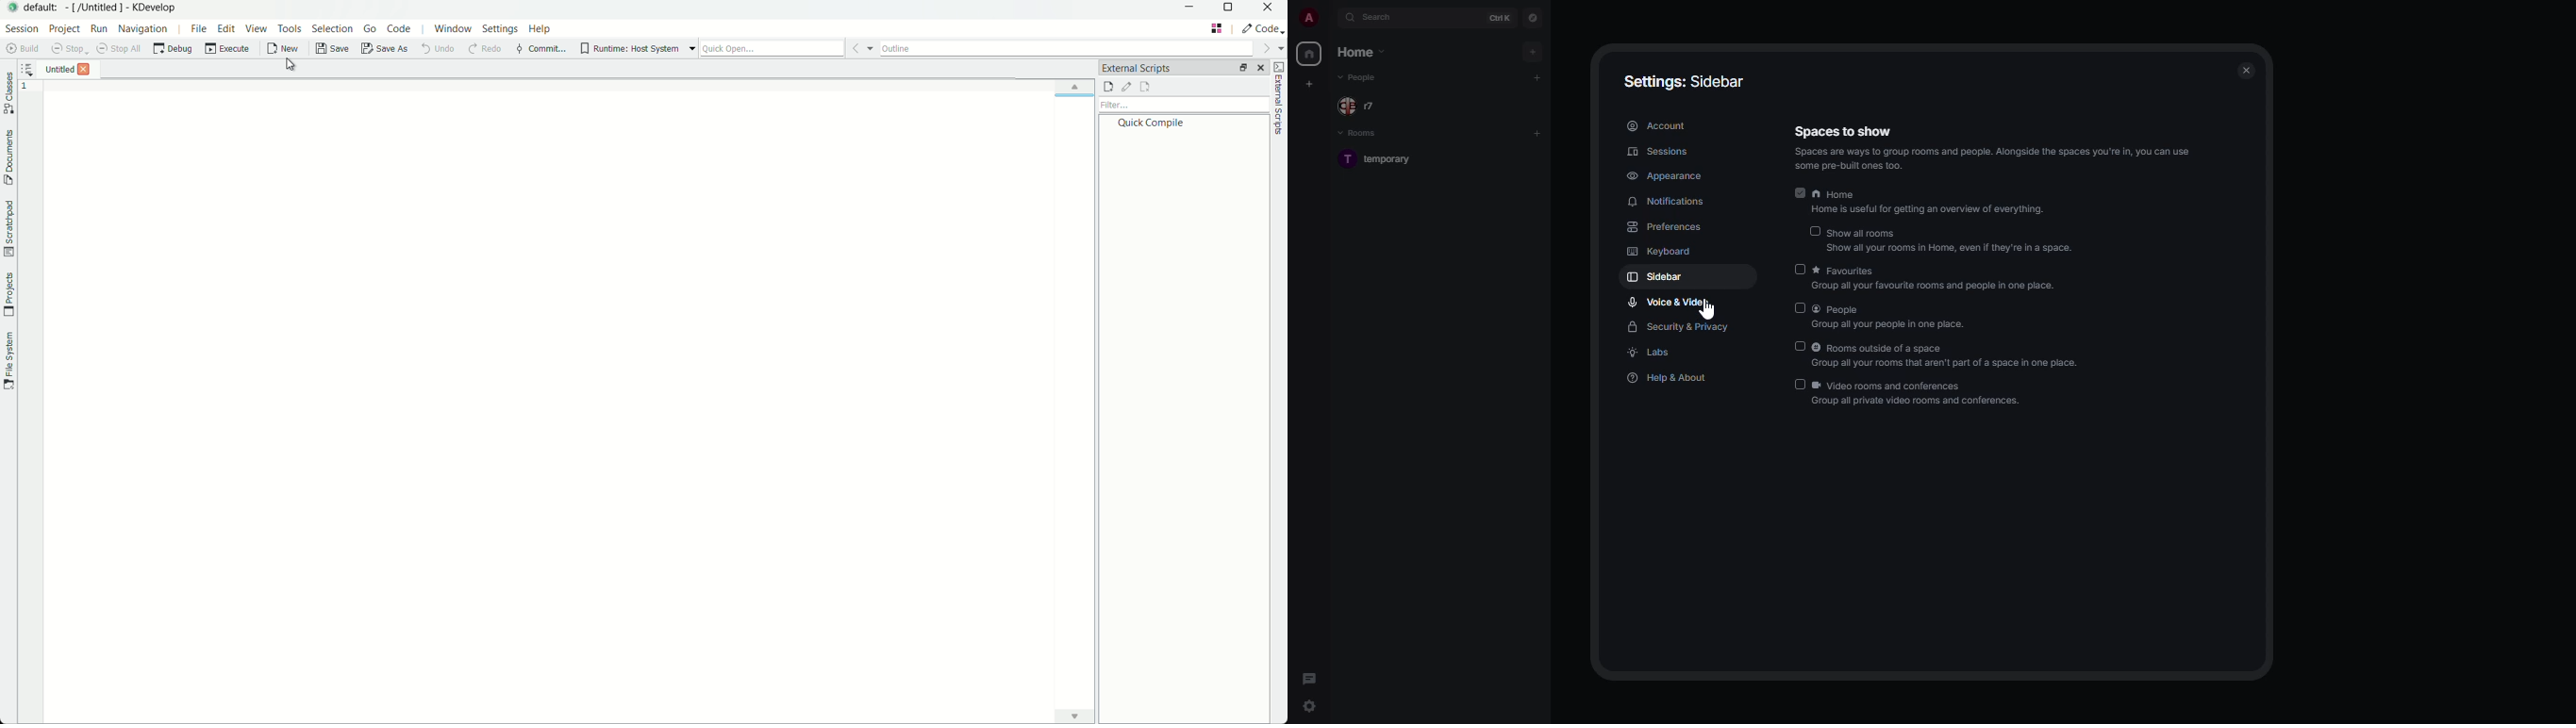 The height and width of the screenshot is (728, 2576). Describe the element at coordinates (1667, 203) in the screenshot. I see `notifications` at that location.